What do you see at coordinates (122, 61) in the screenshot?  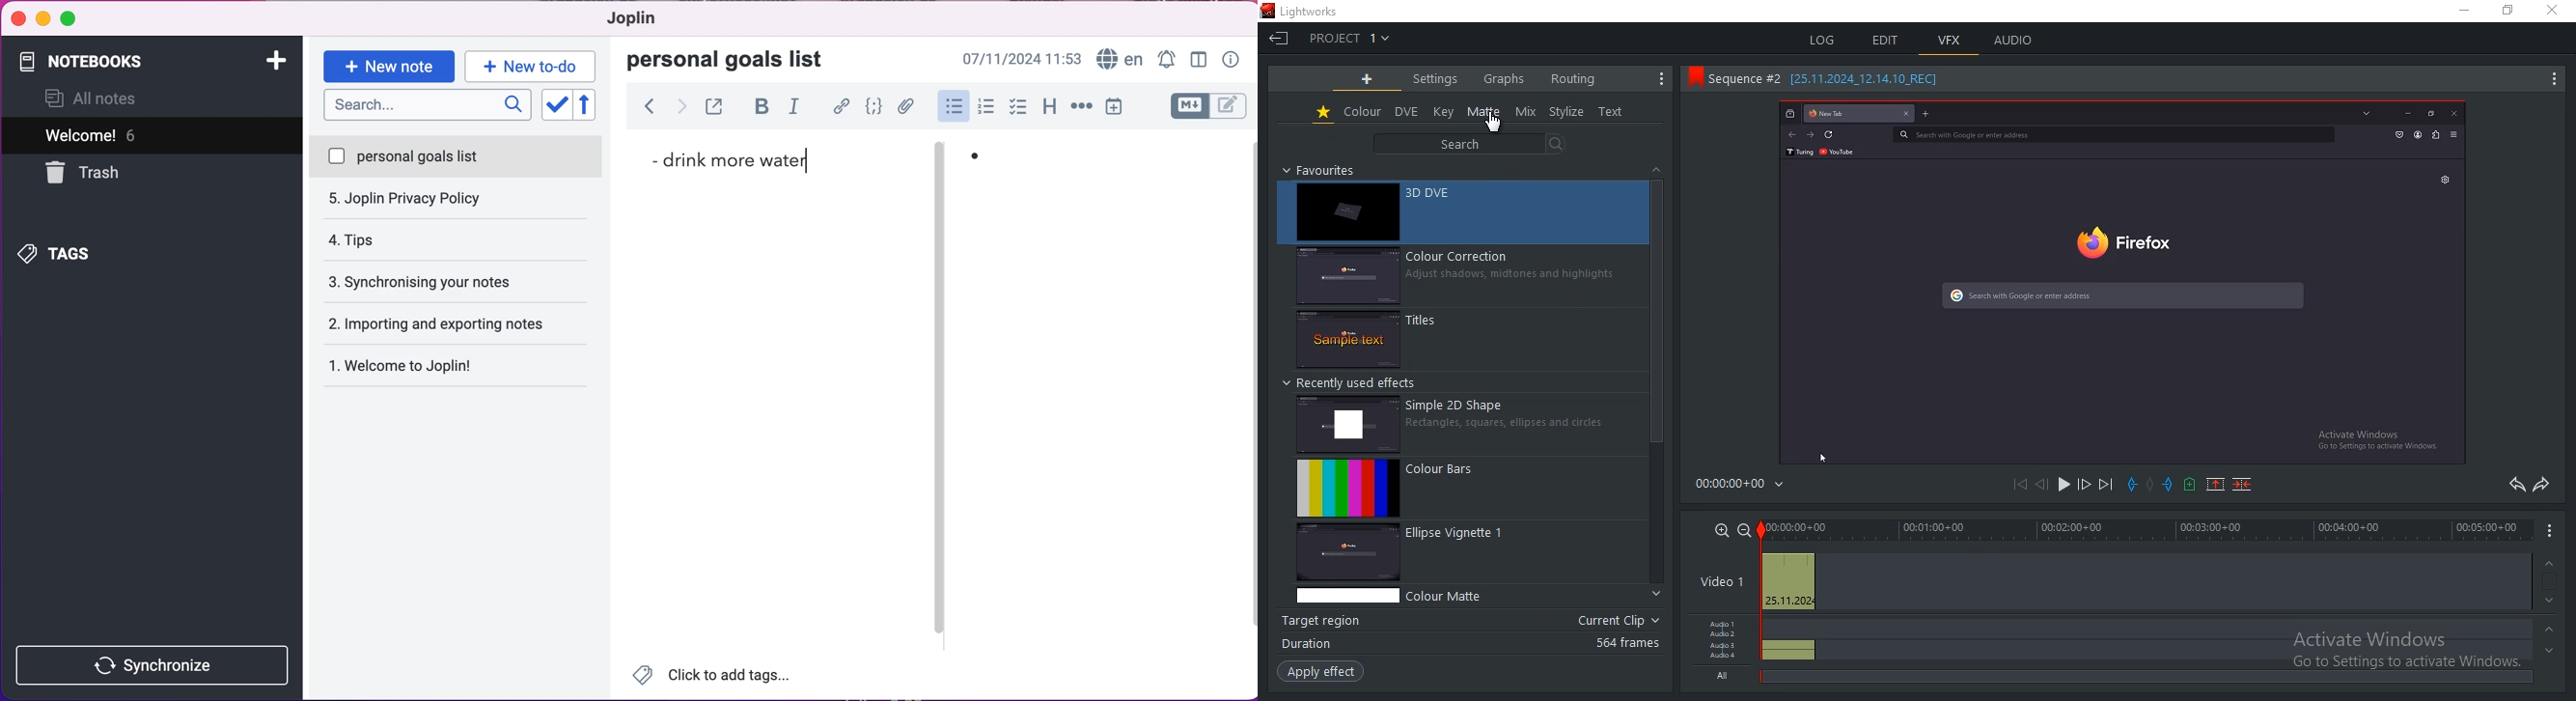 I see `notebooks` at bounding box center [122, 61].